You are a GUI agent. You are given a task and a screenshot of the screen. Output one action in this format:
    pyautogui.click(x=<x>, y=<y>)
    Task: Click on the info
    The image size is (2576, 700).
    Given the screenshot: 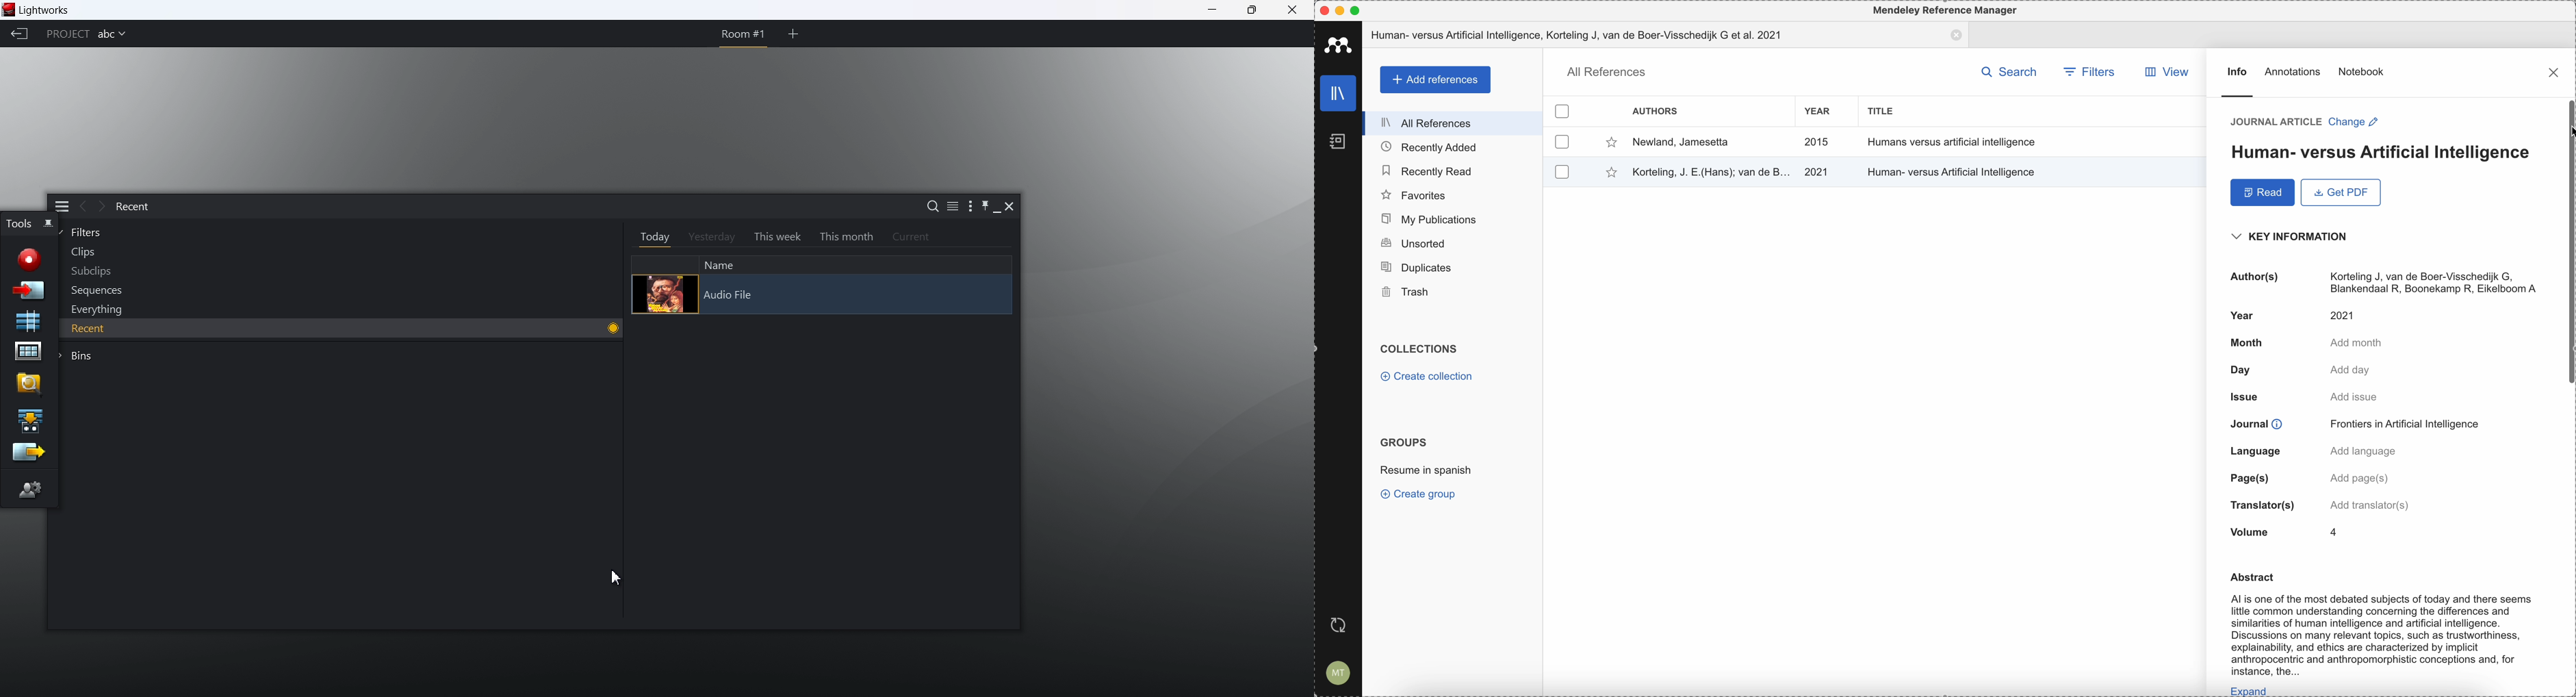 What is the action you would take?
    pyautogui.click(x=2236, y=82)
    